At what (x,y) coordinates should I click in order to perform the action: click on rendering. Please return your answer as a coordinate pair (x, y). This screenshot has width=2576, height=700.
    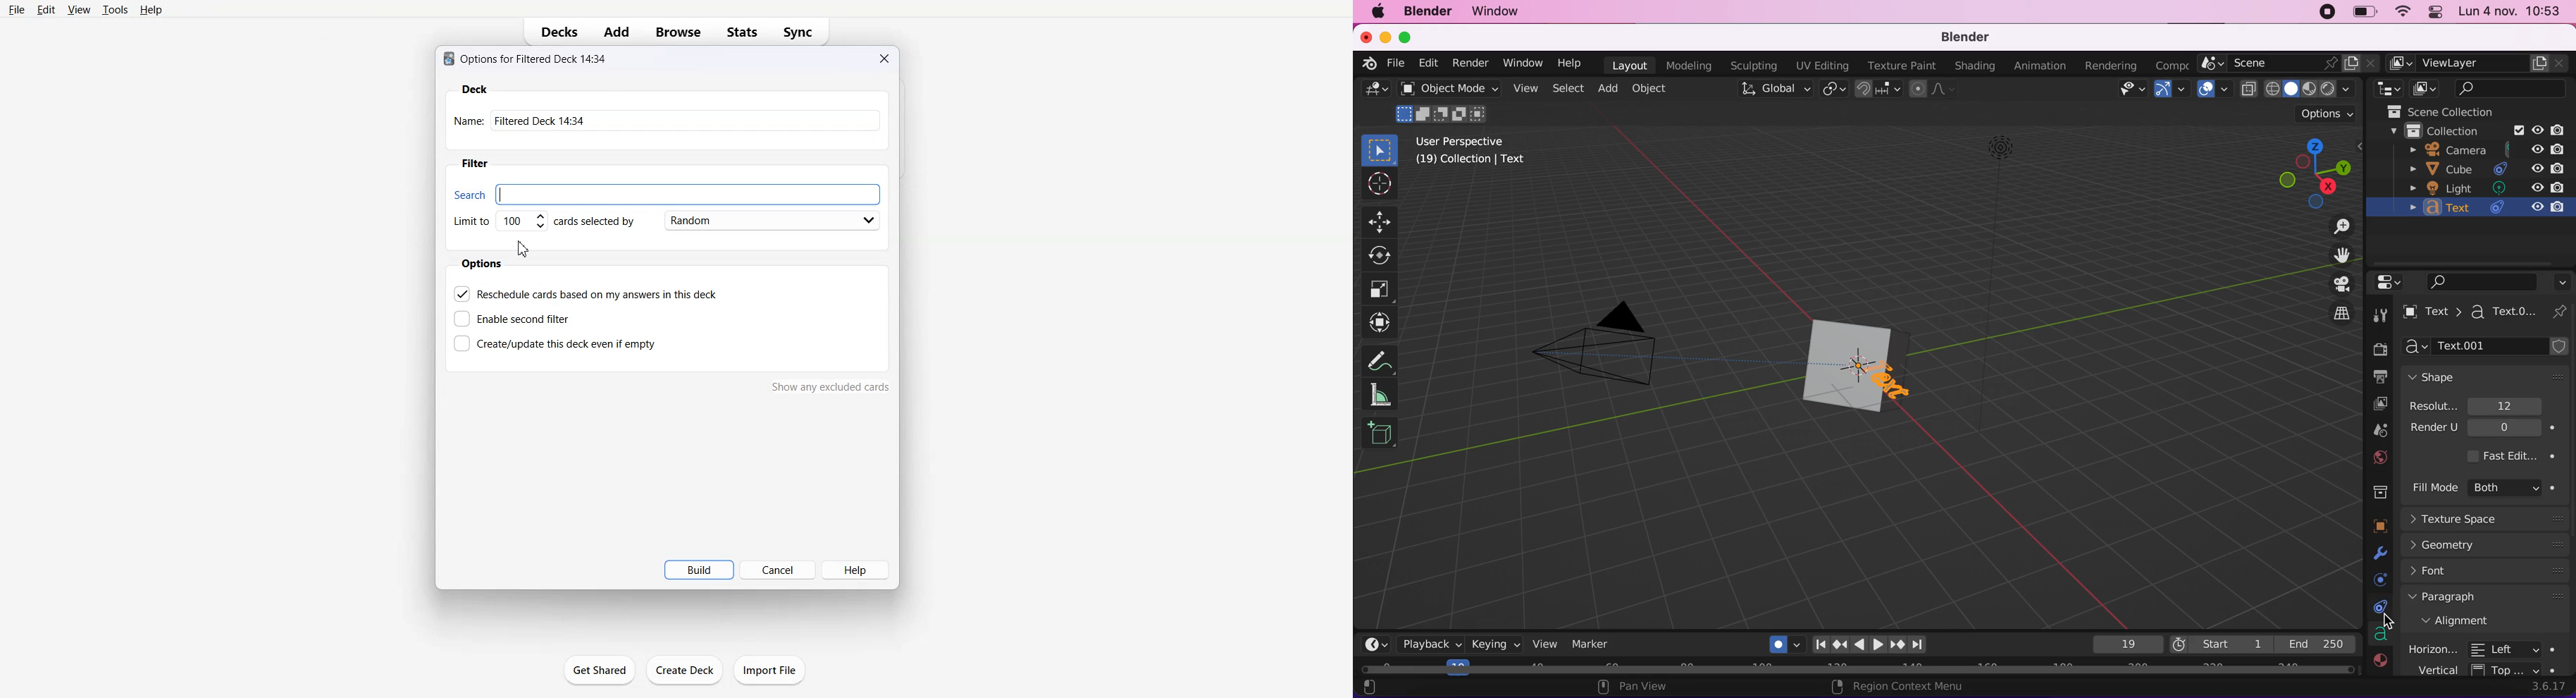
    Looking at the image, I should click on (2113, 65).